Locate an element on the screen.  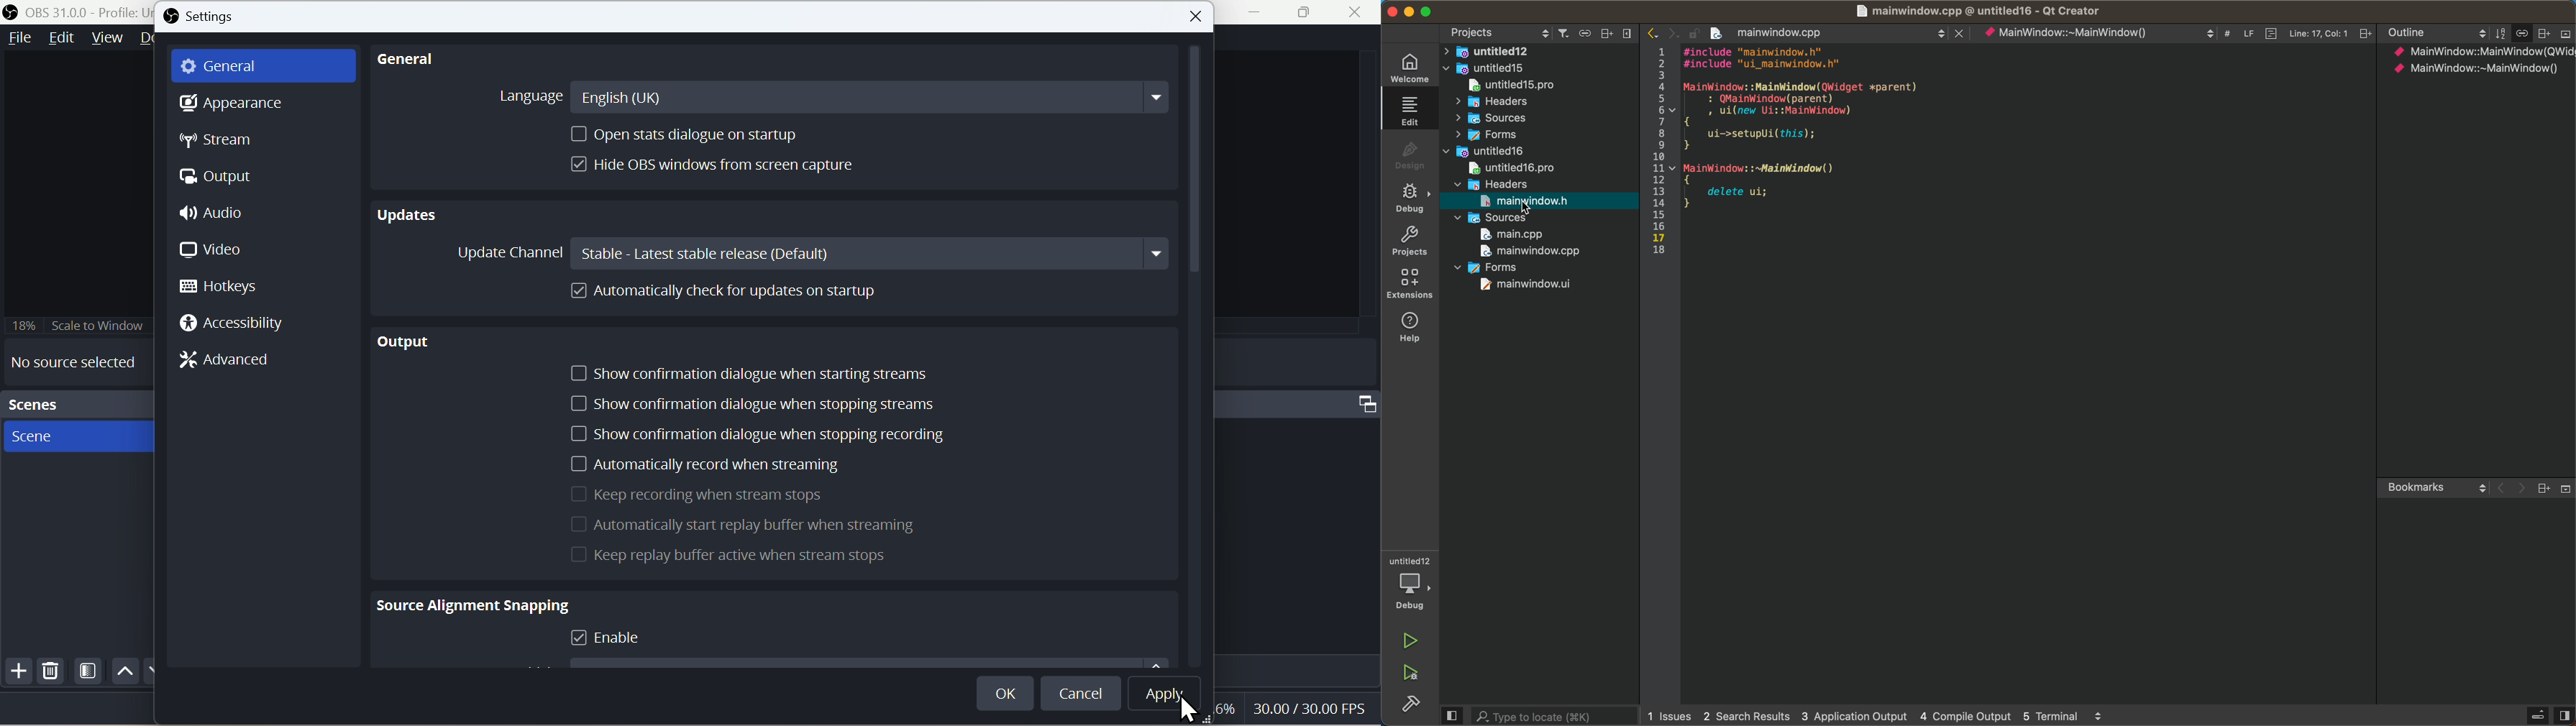
18% is located at coordinates (23, 325).